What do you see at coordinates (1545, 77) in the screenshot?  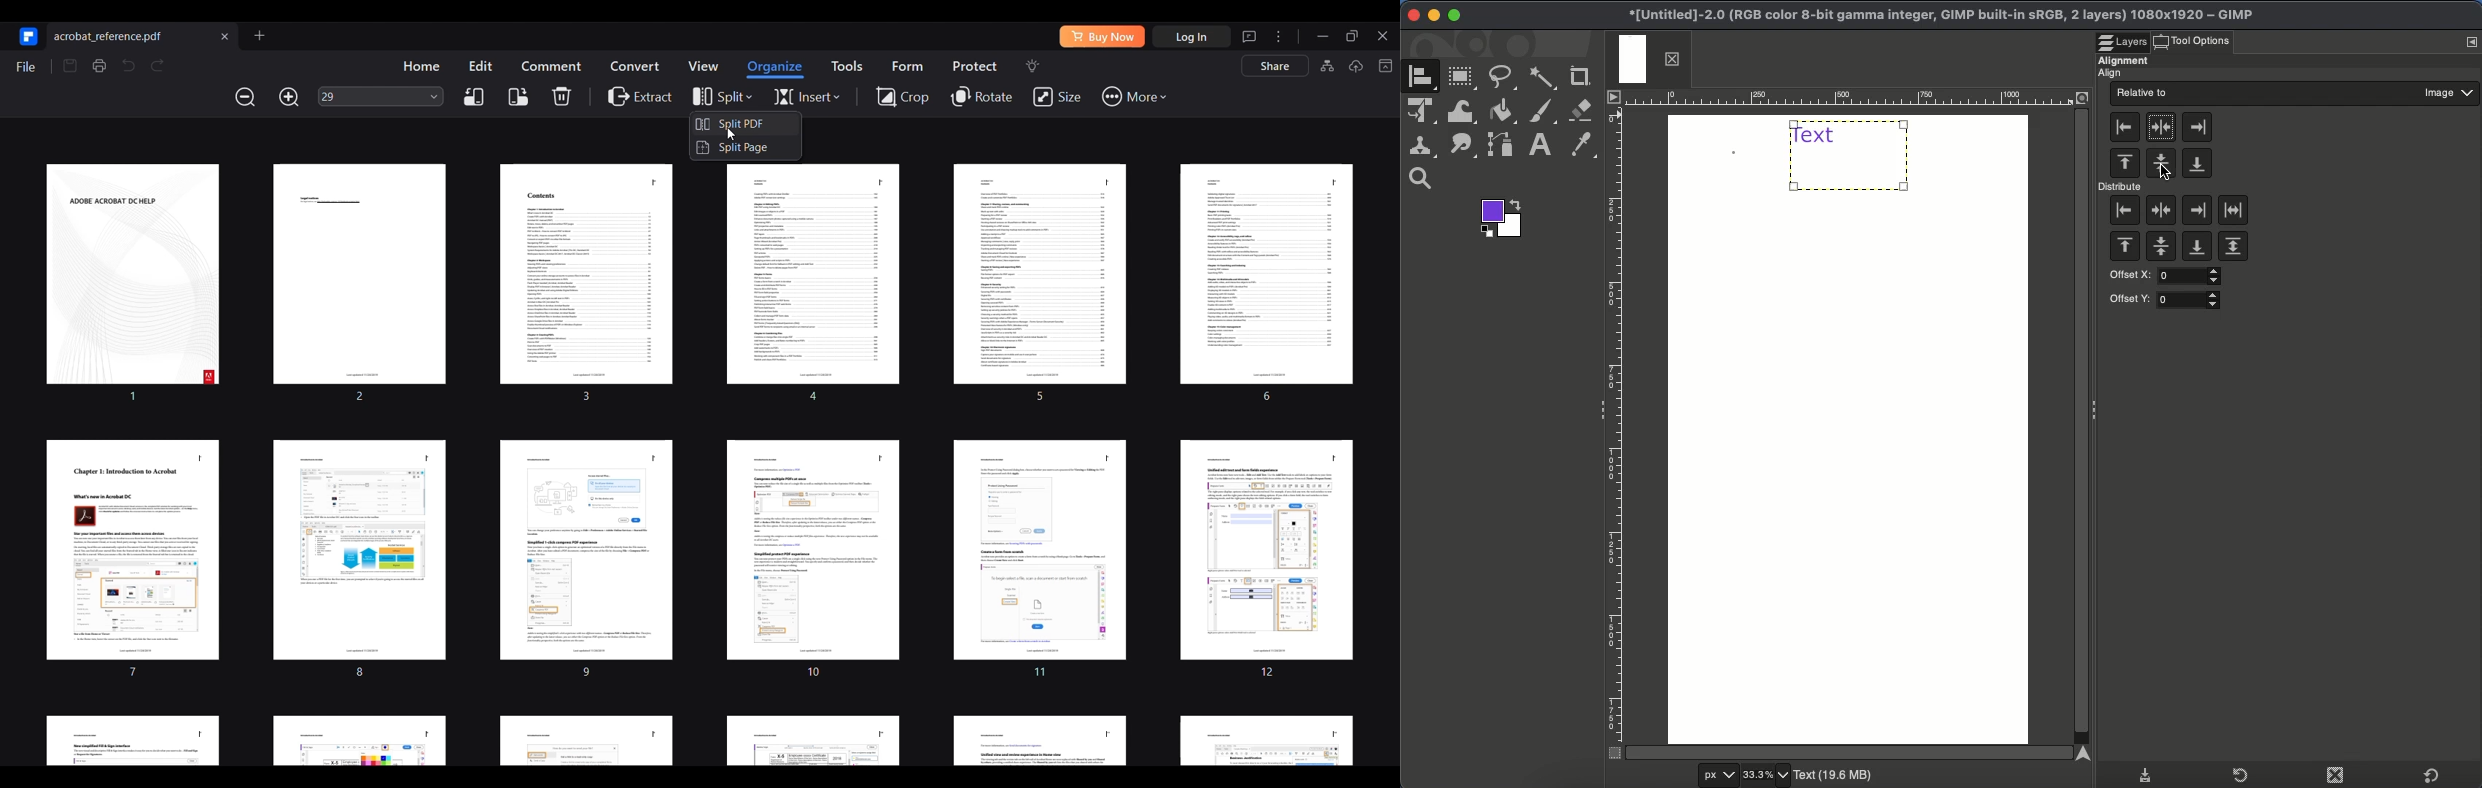 I see `Fuzzy select tool` at bounding box center [1545, 77].